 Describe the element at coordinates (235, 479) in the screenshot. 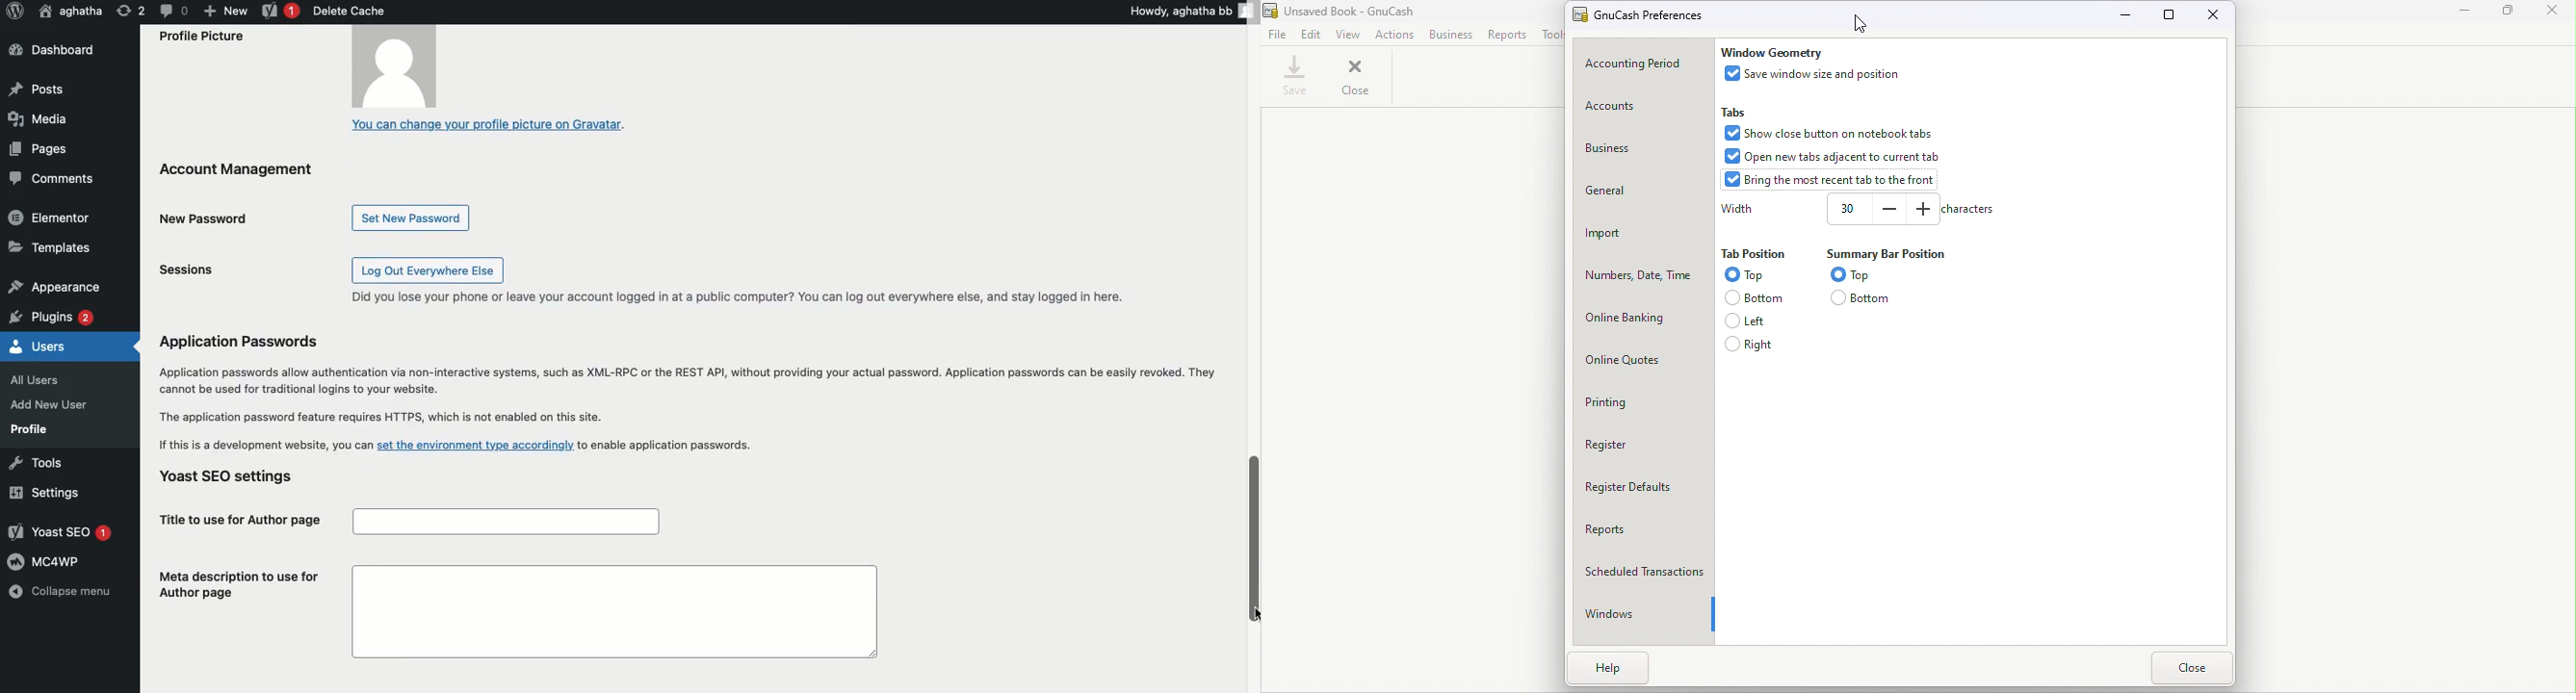

I see `SEO settings` at that location.